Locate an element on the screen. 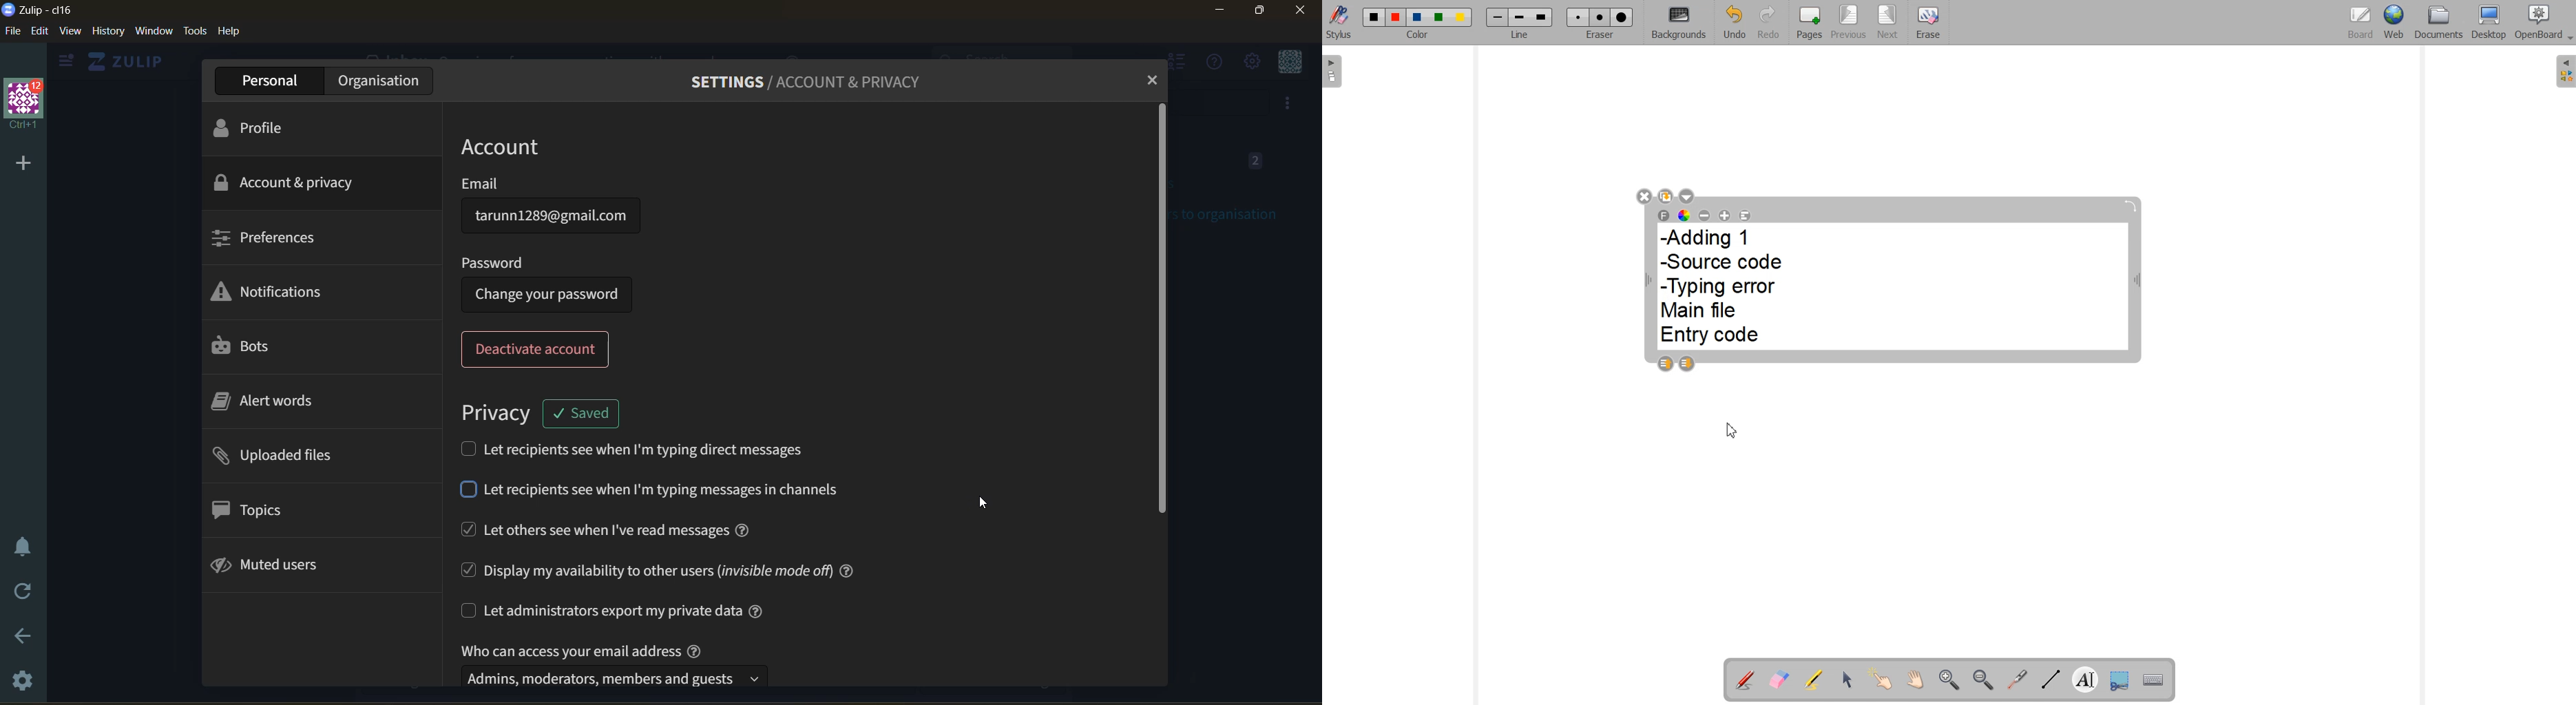 Image resolution: width=2576 pixels, height=728 pixels. email: tarunn1289@gmail.com is located at coordinates (552, 208).